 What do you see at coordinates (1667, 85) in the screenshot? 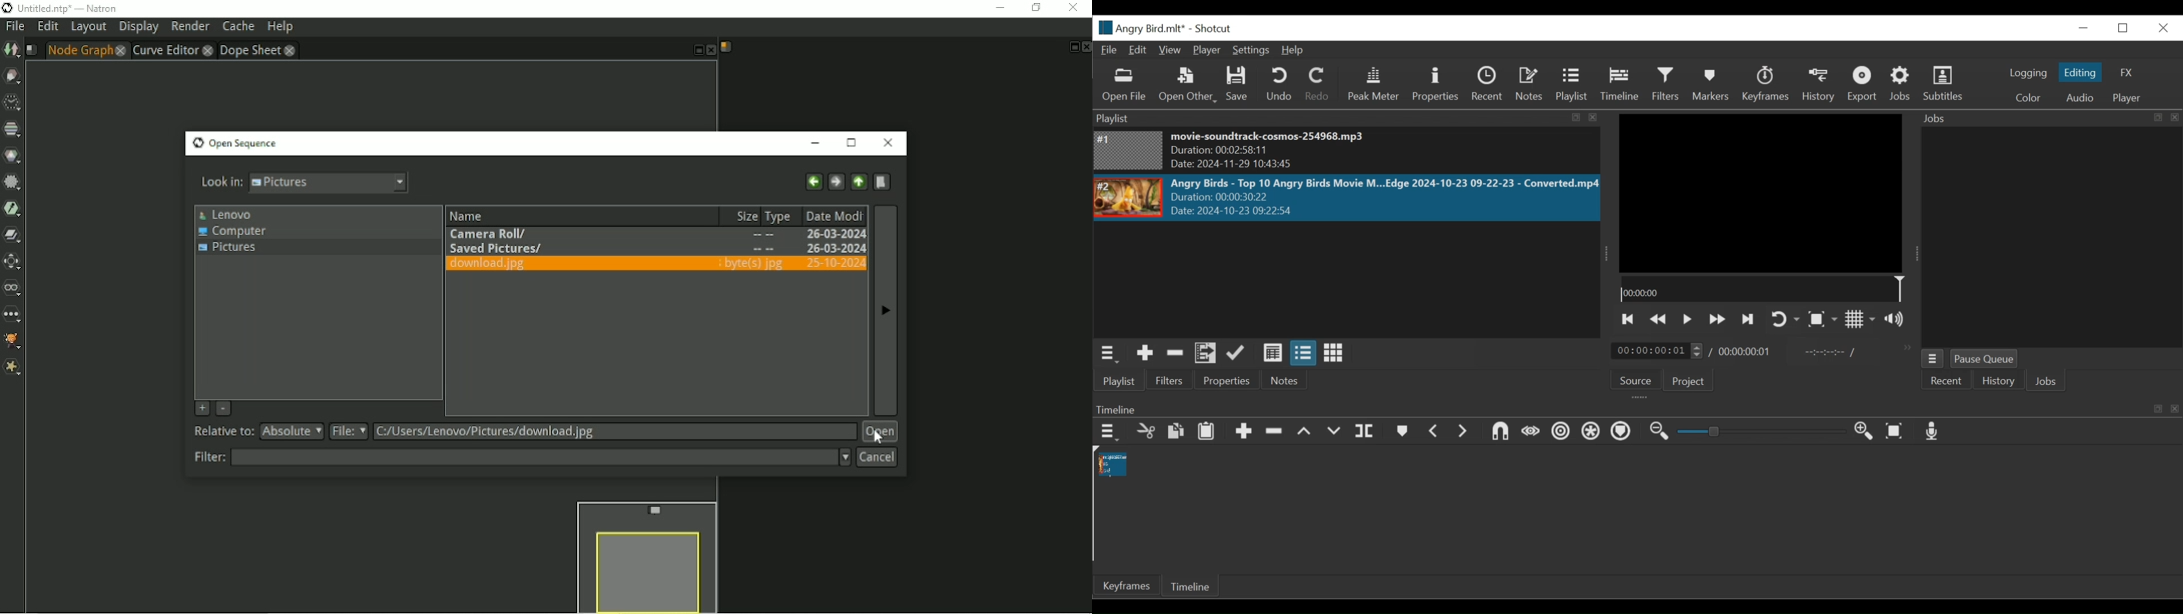
I see `Filters` at bounding box center [1667, 85].